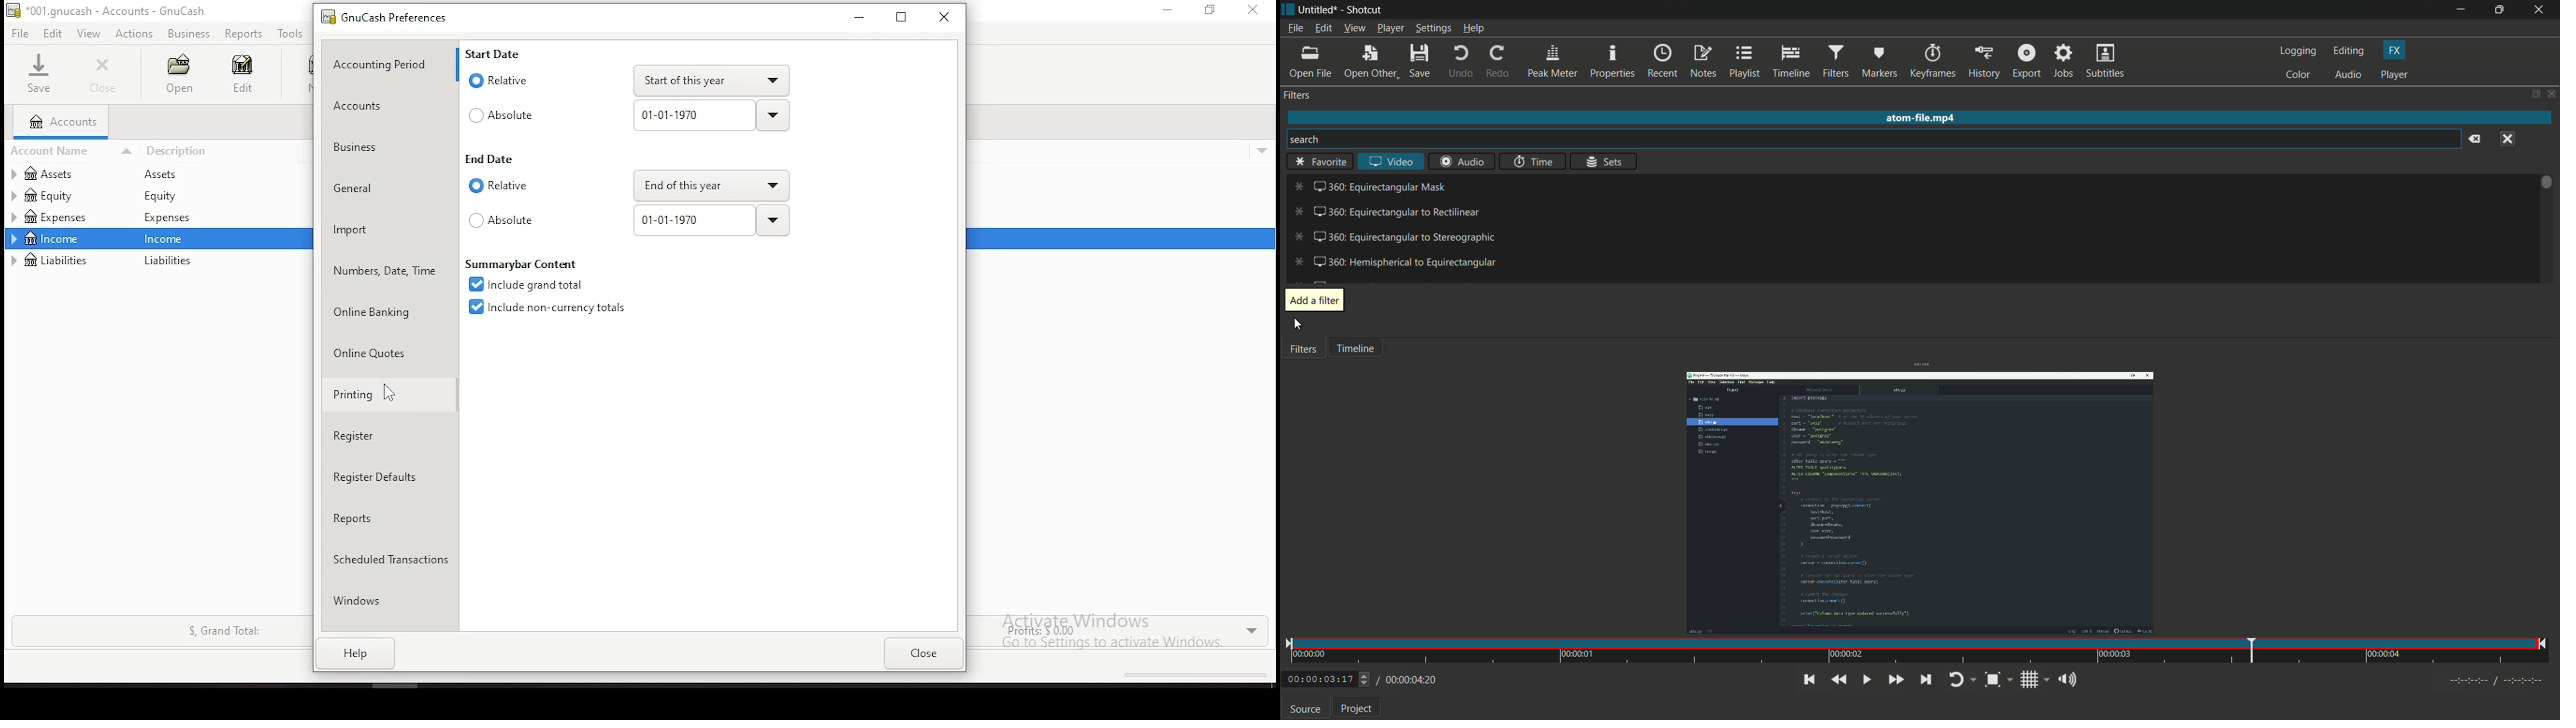 Image resolution: width=2576 pixels, height=728 pixels. Describe the element at coordinates (105, 75) in the screenshot. I see `close` at that location.